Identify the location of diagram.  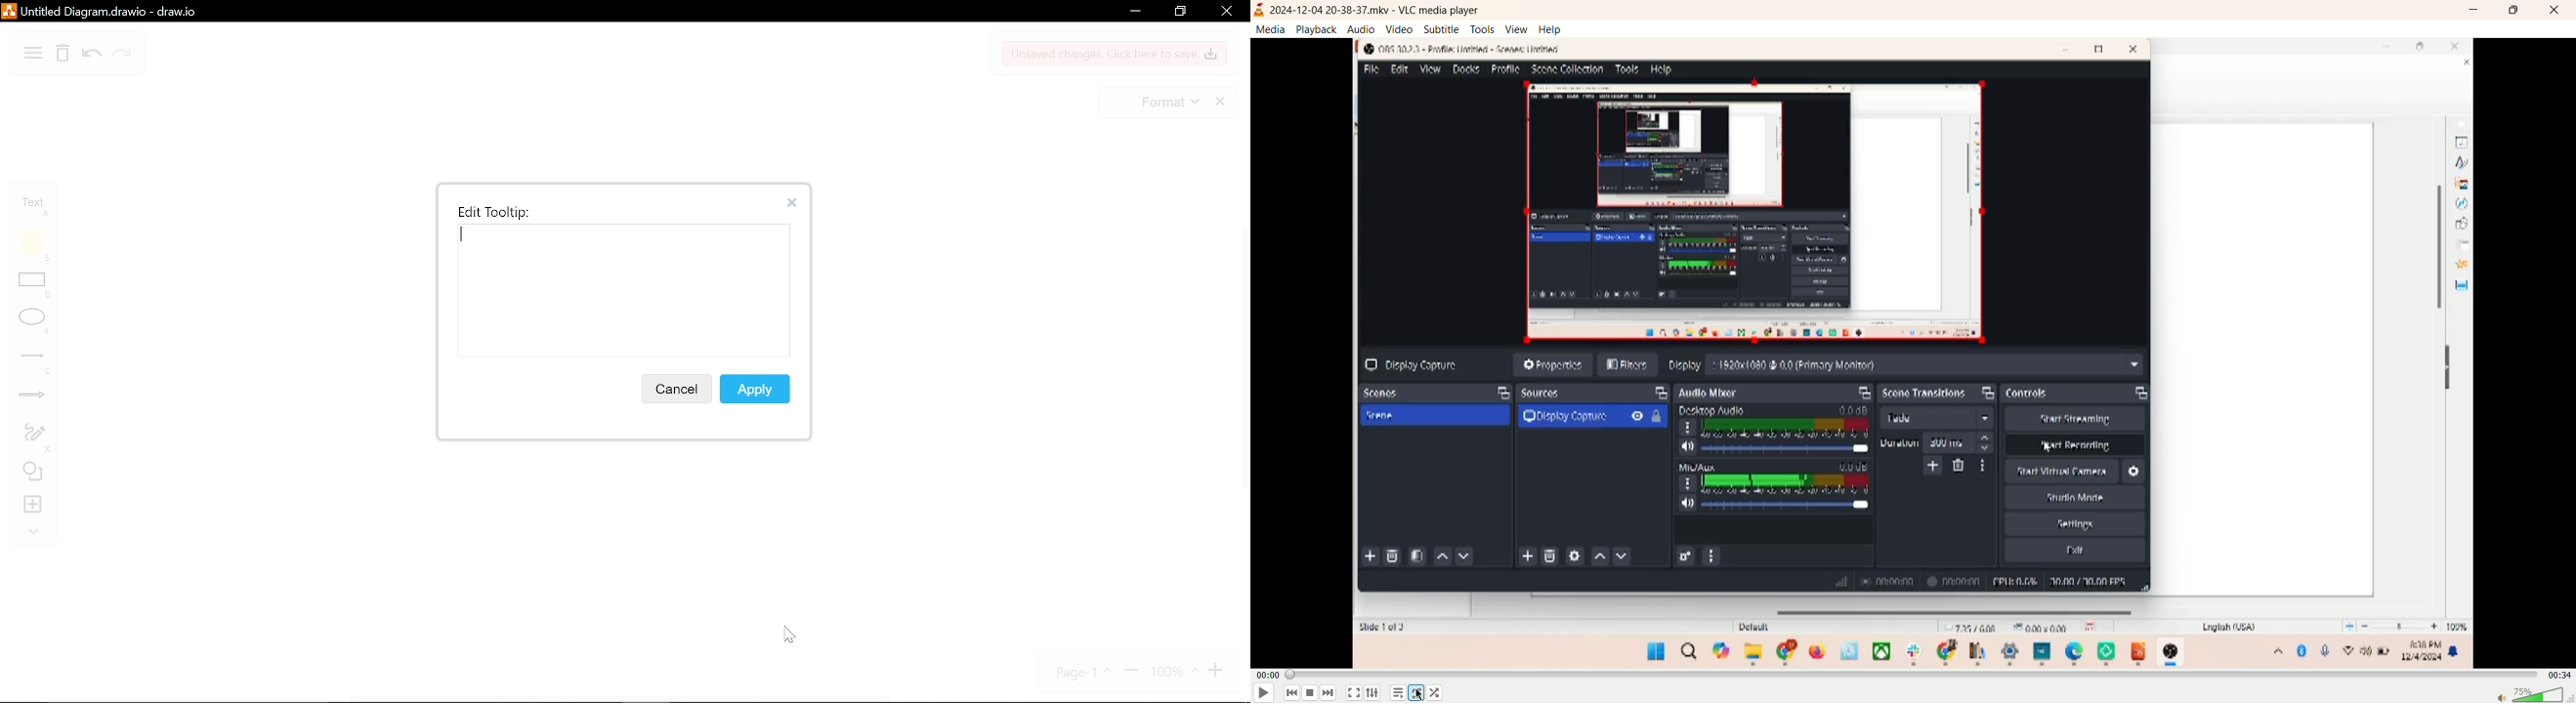
(33, 55).